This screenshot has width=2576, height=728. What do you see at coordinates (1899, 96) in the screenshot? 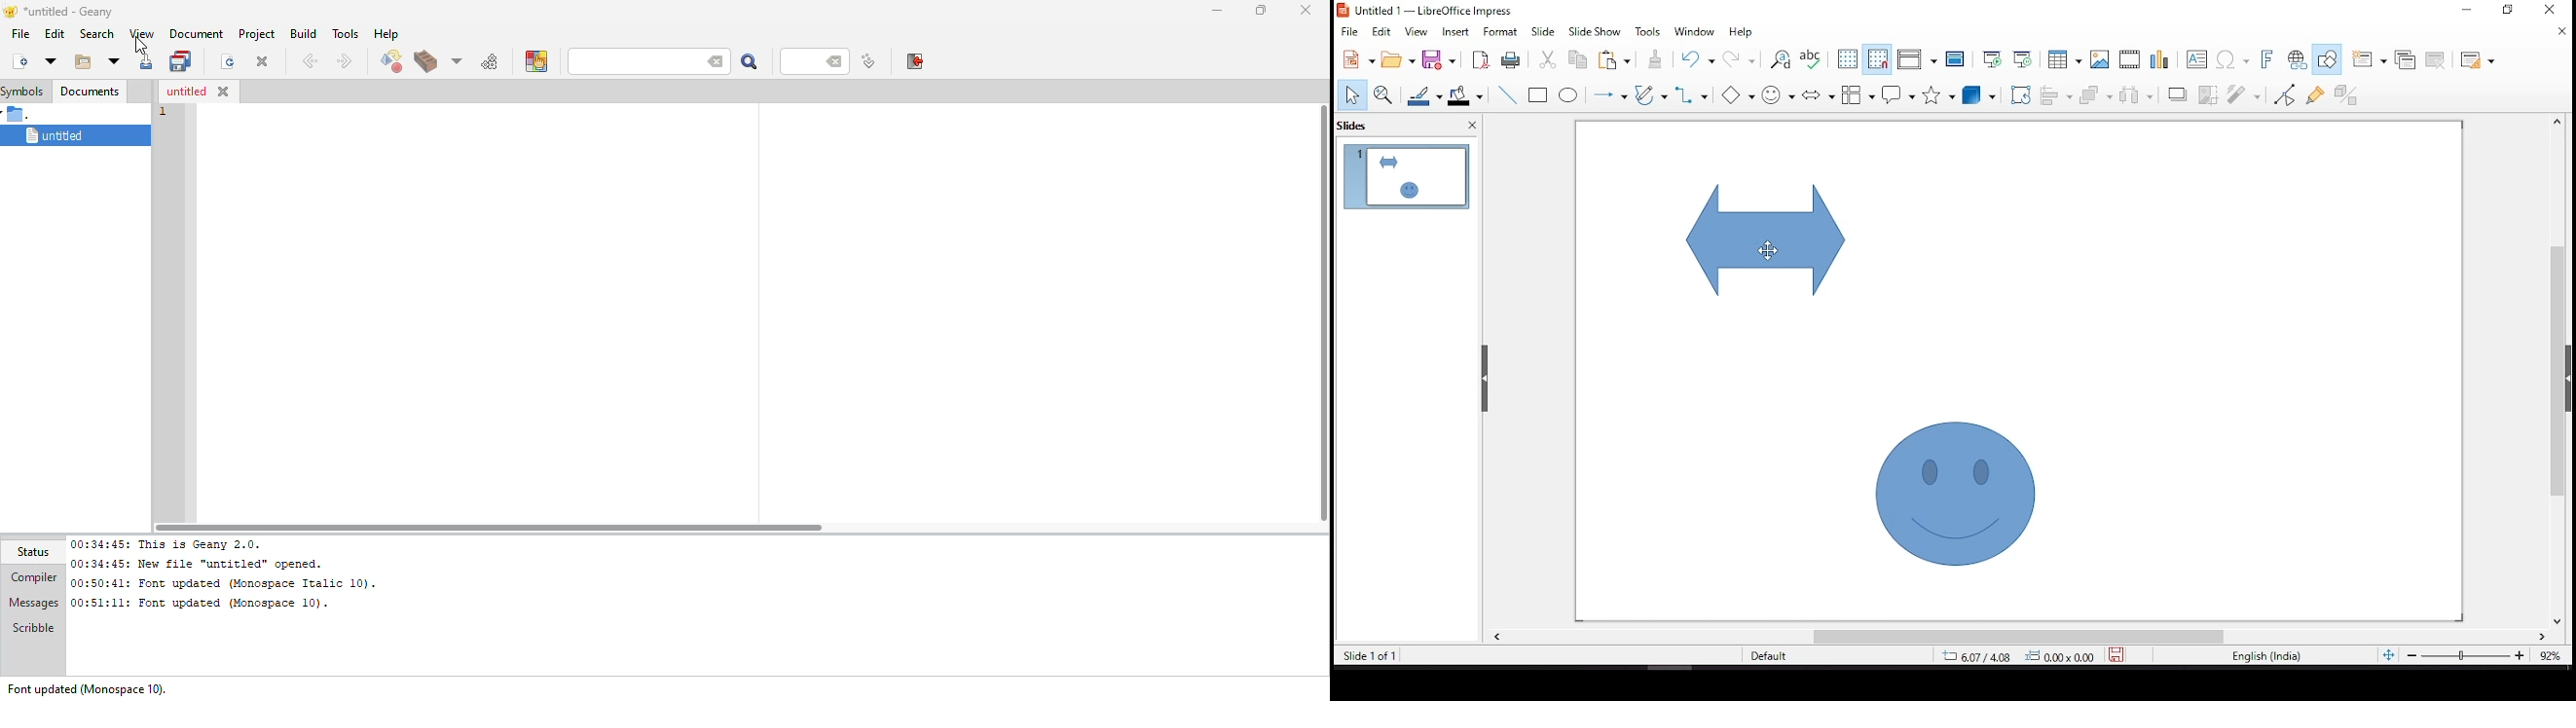
I see `callout shapes` at bounding box center [1899, 96].